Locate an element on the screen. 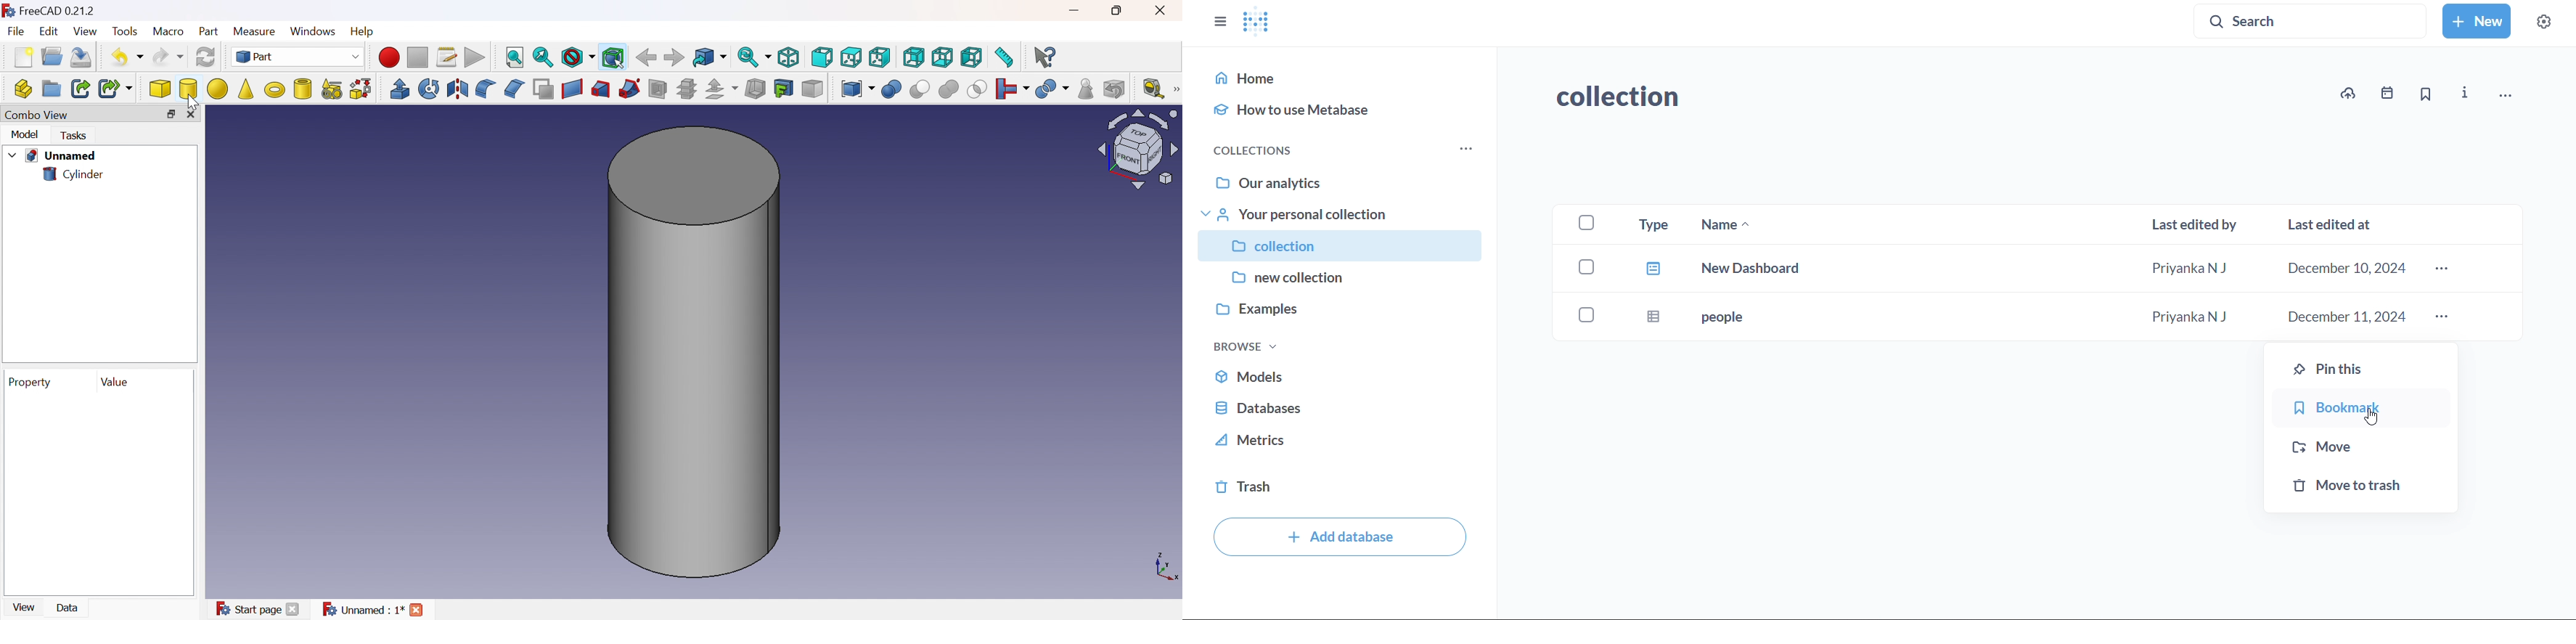  Revolve is located at coordinates (429, 88).